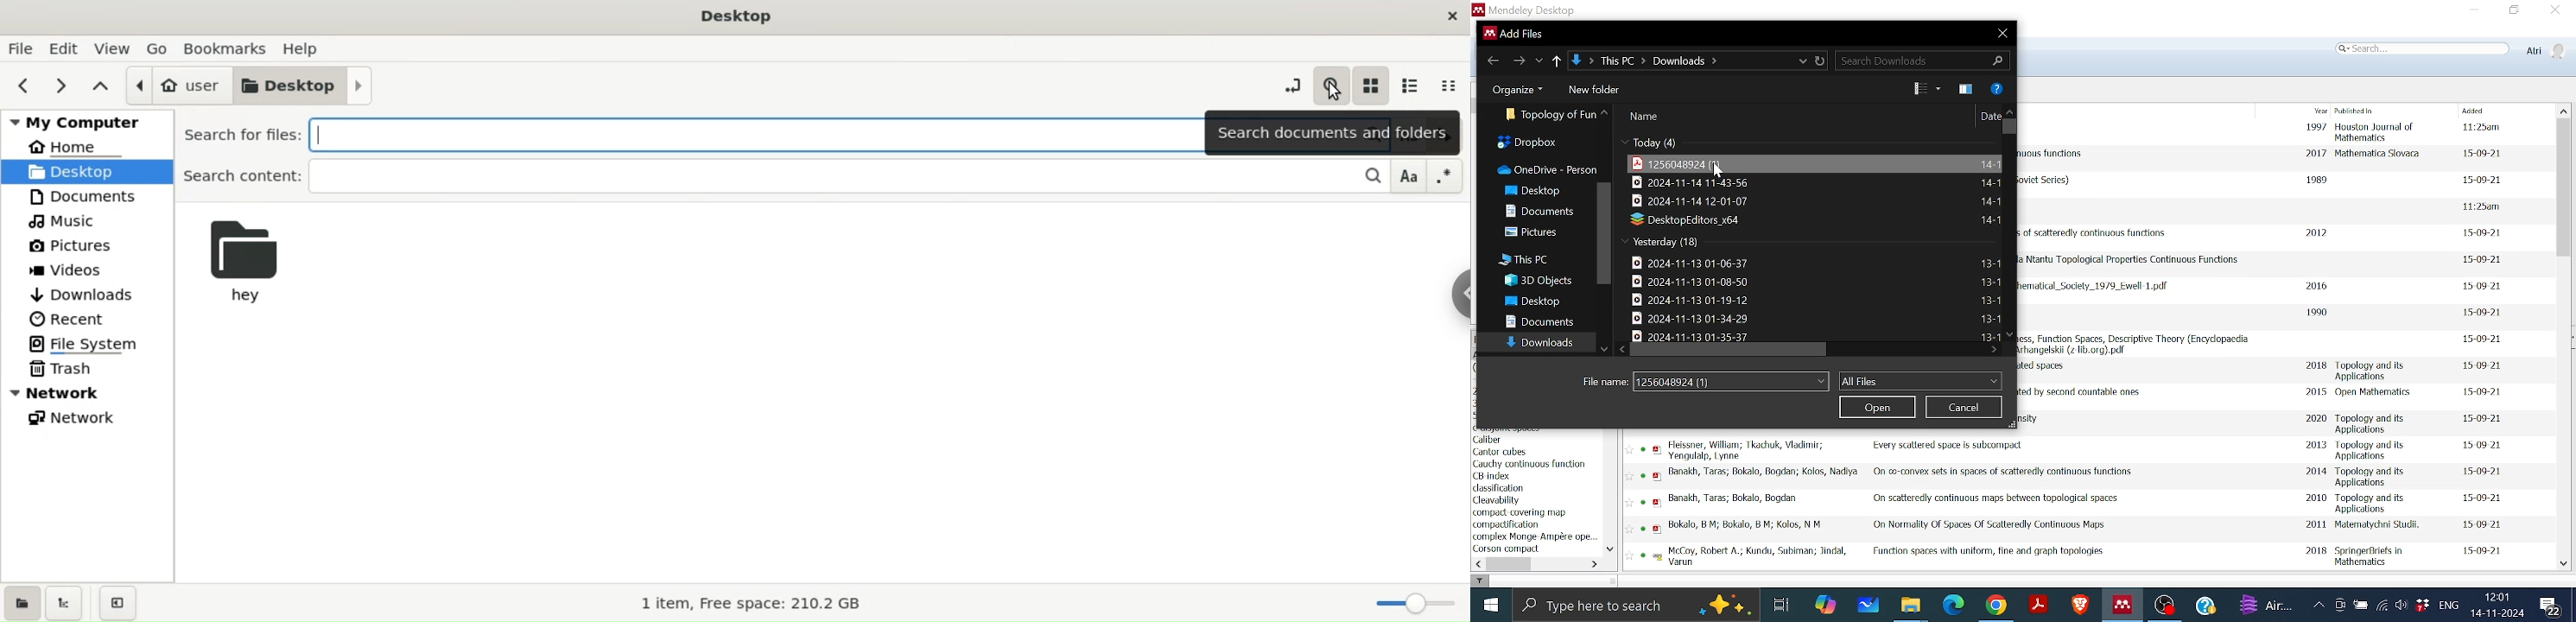 This screenshot has height=644, width=2576. I want to click on Today(4), so click(1650, 143).